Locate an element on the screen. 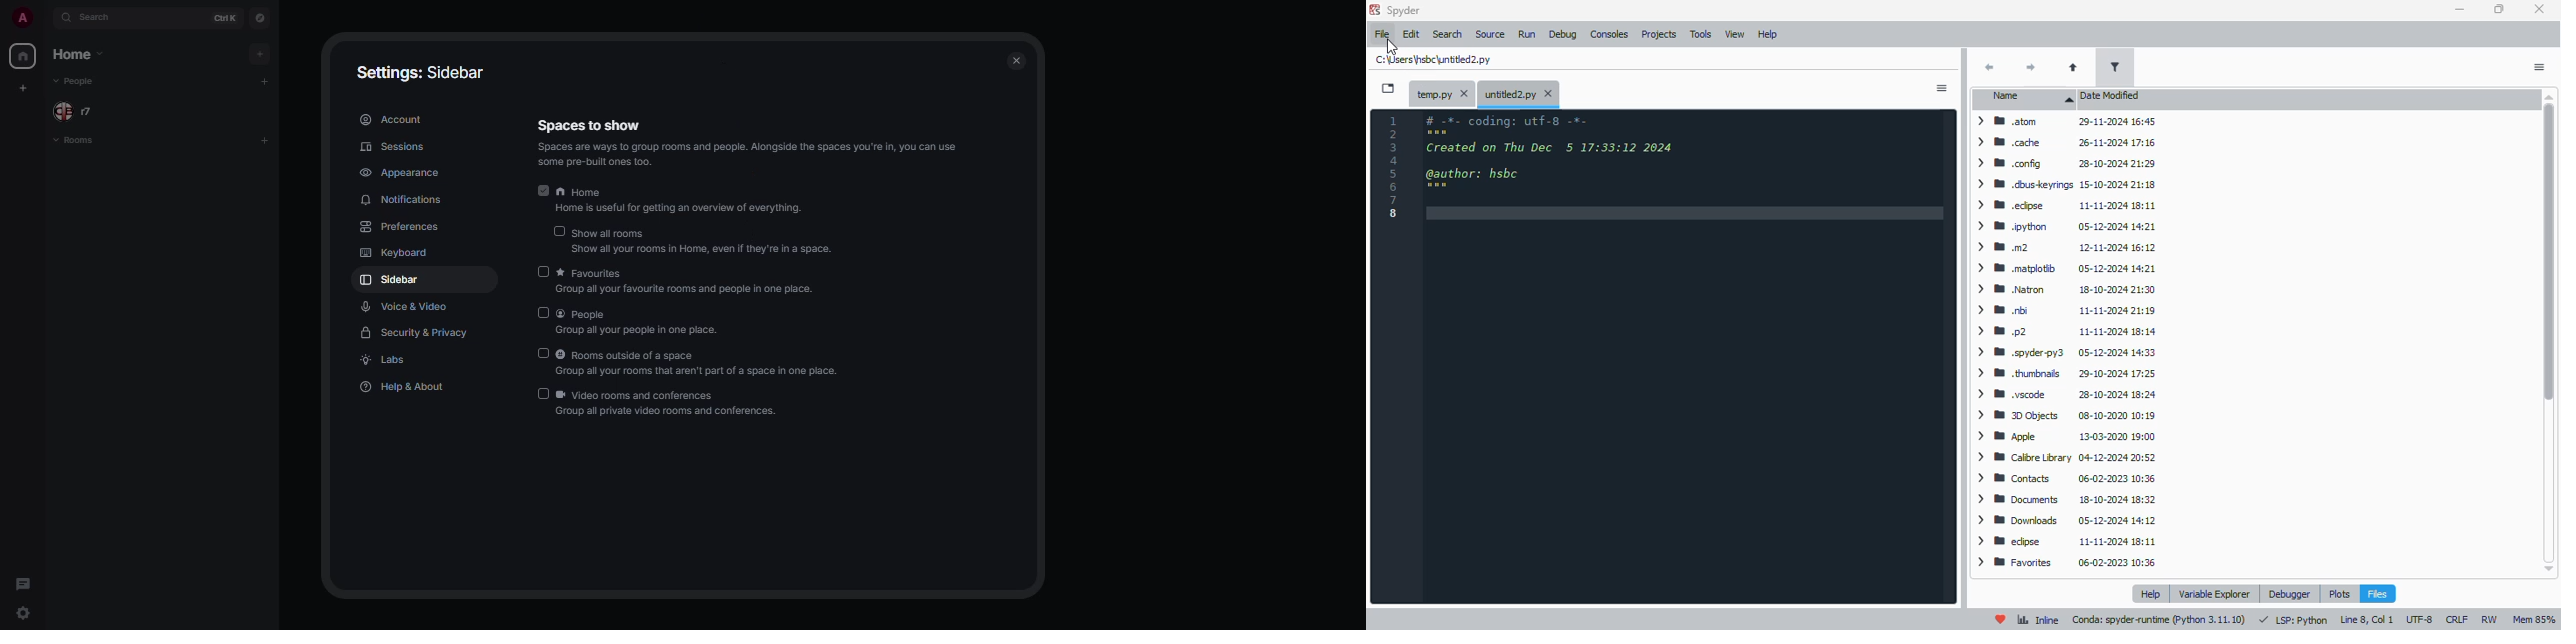 Image resolution: width=2576 pixels, height=644 pixels. add is located at coordinates (267, 142).